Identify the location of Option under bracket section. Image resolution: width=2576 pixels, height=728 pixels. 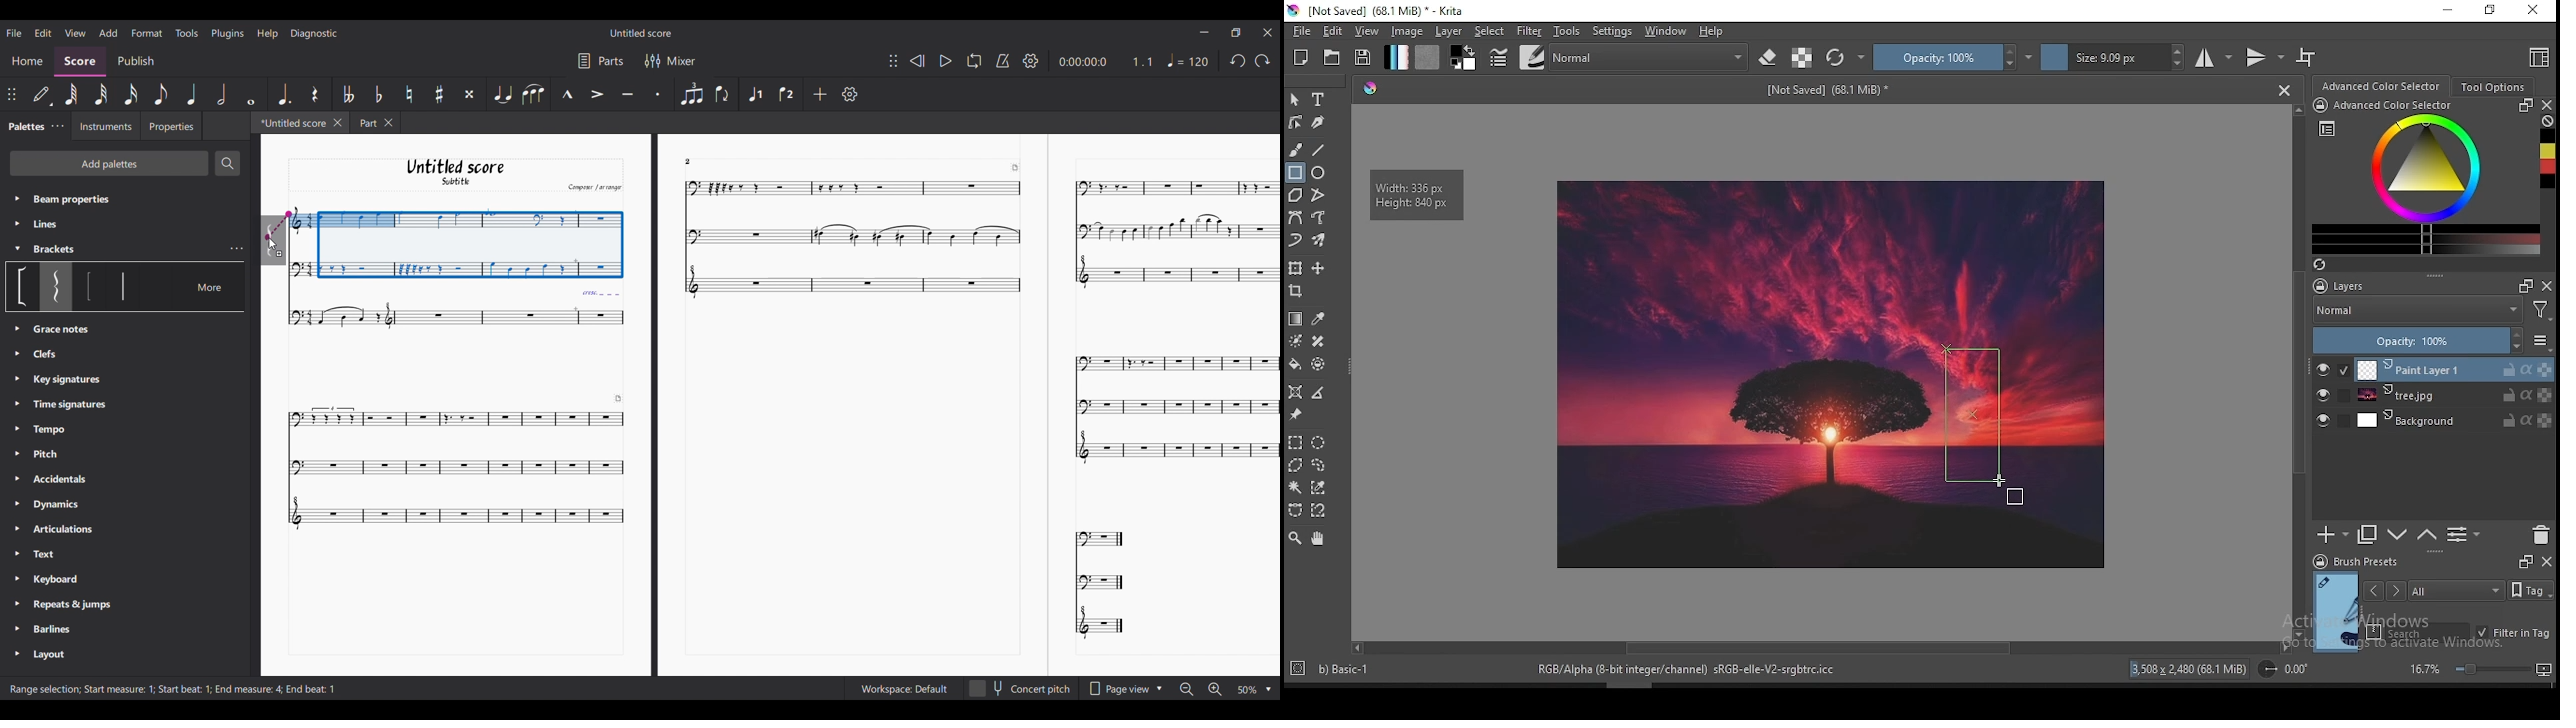
(56, 287).